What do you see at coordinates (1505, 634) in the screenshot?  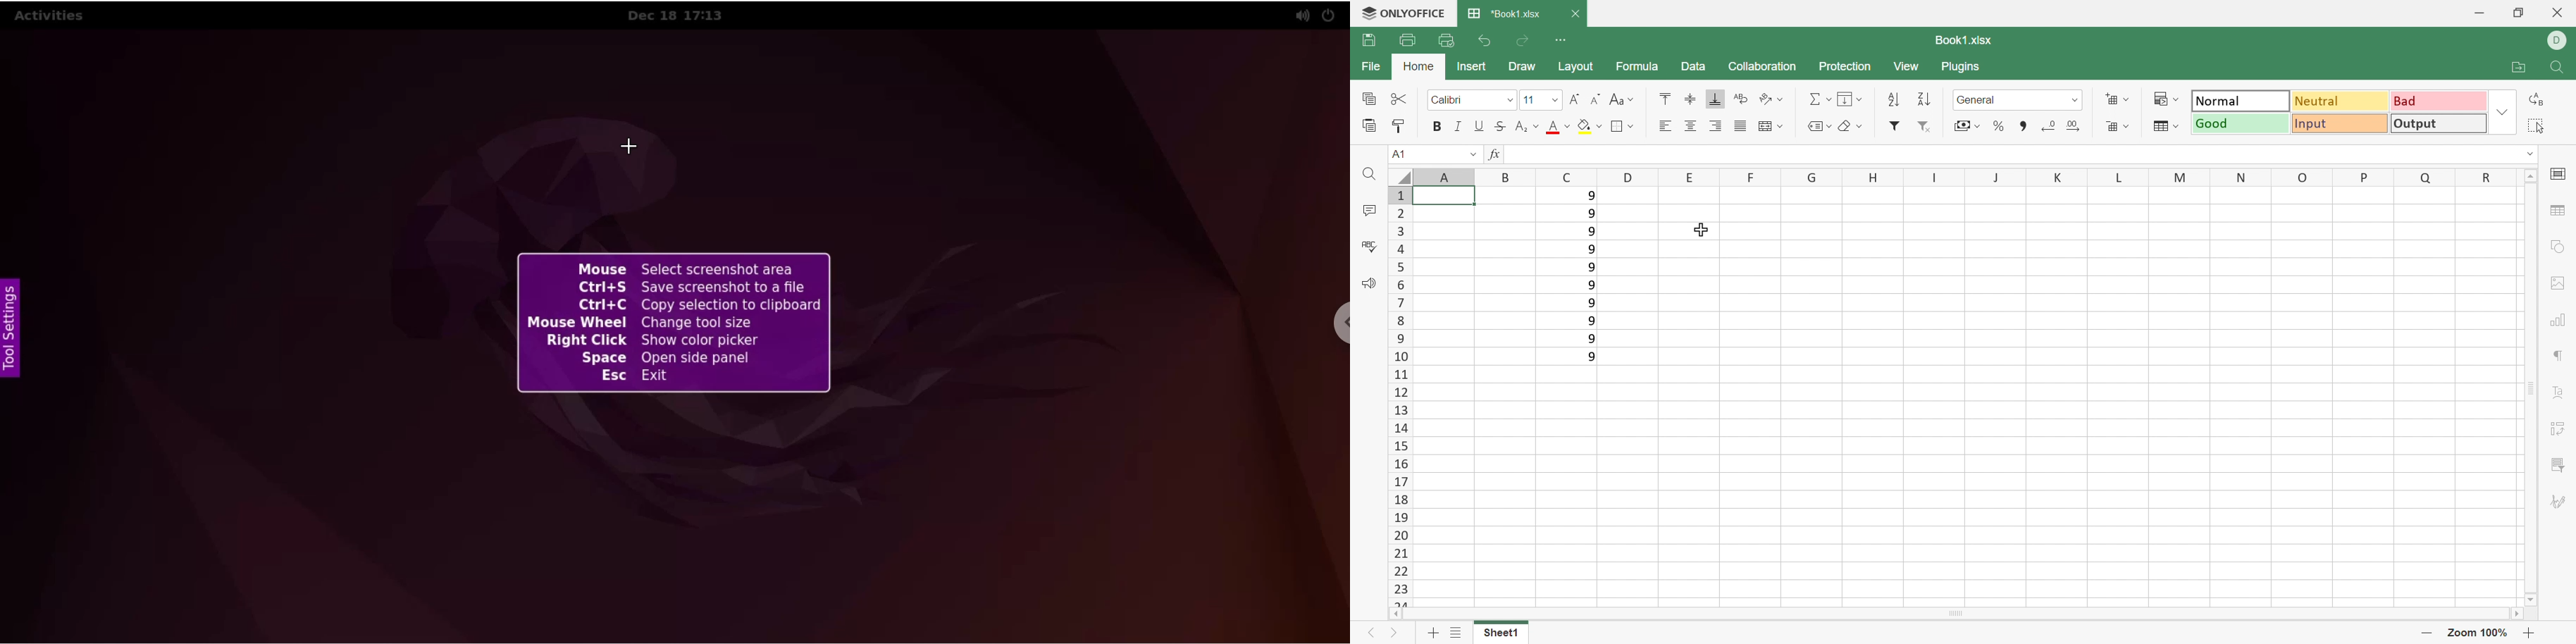 I see `Sheet1` at bounding box center [1505, 634].